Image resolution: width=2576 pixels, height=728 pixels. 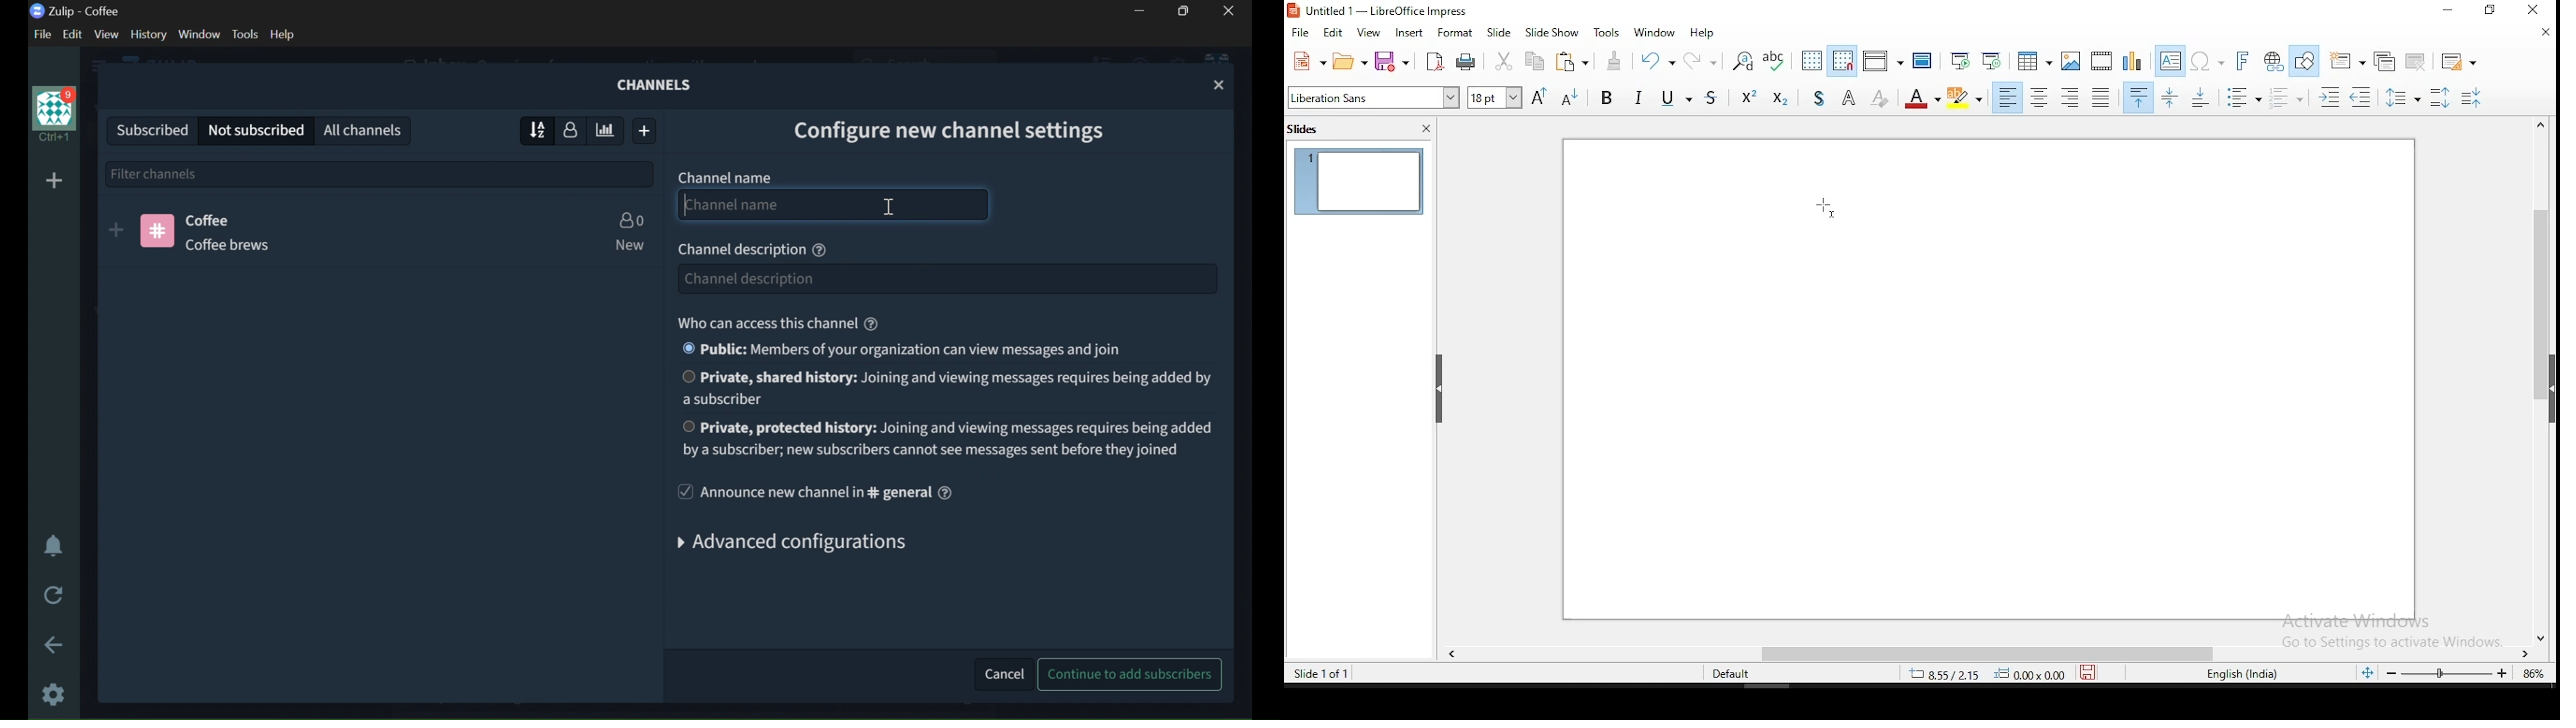 I want to click on justified, so click(x=2102, y=98).